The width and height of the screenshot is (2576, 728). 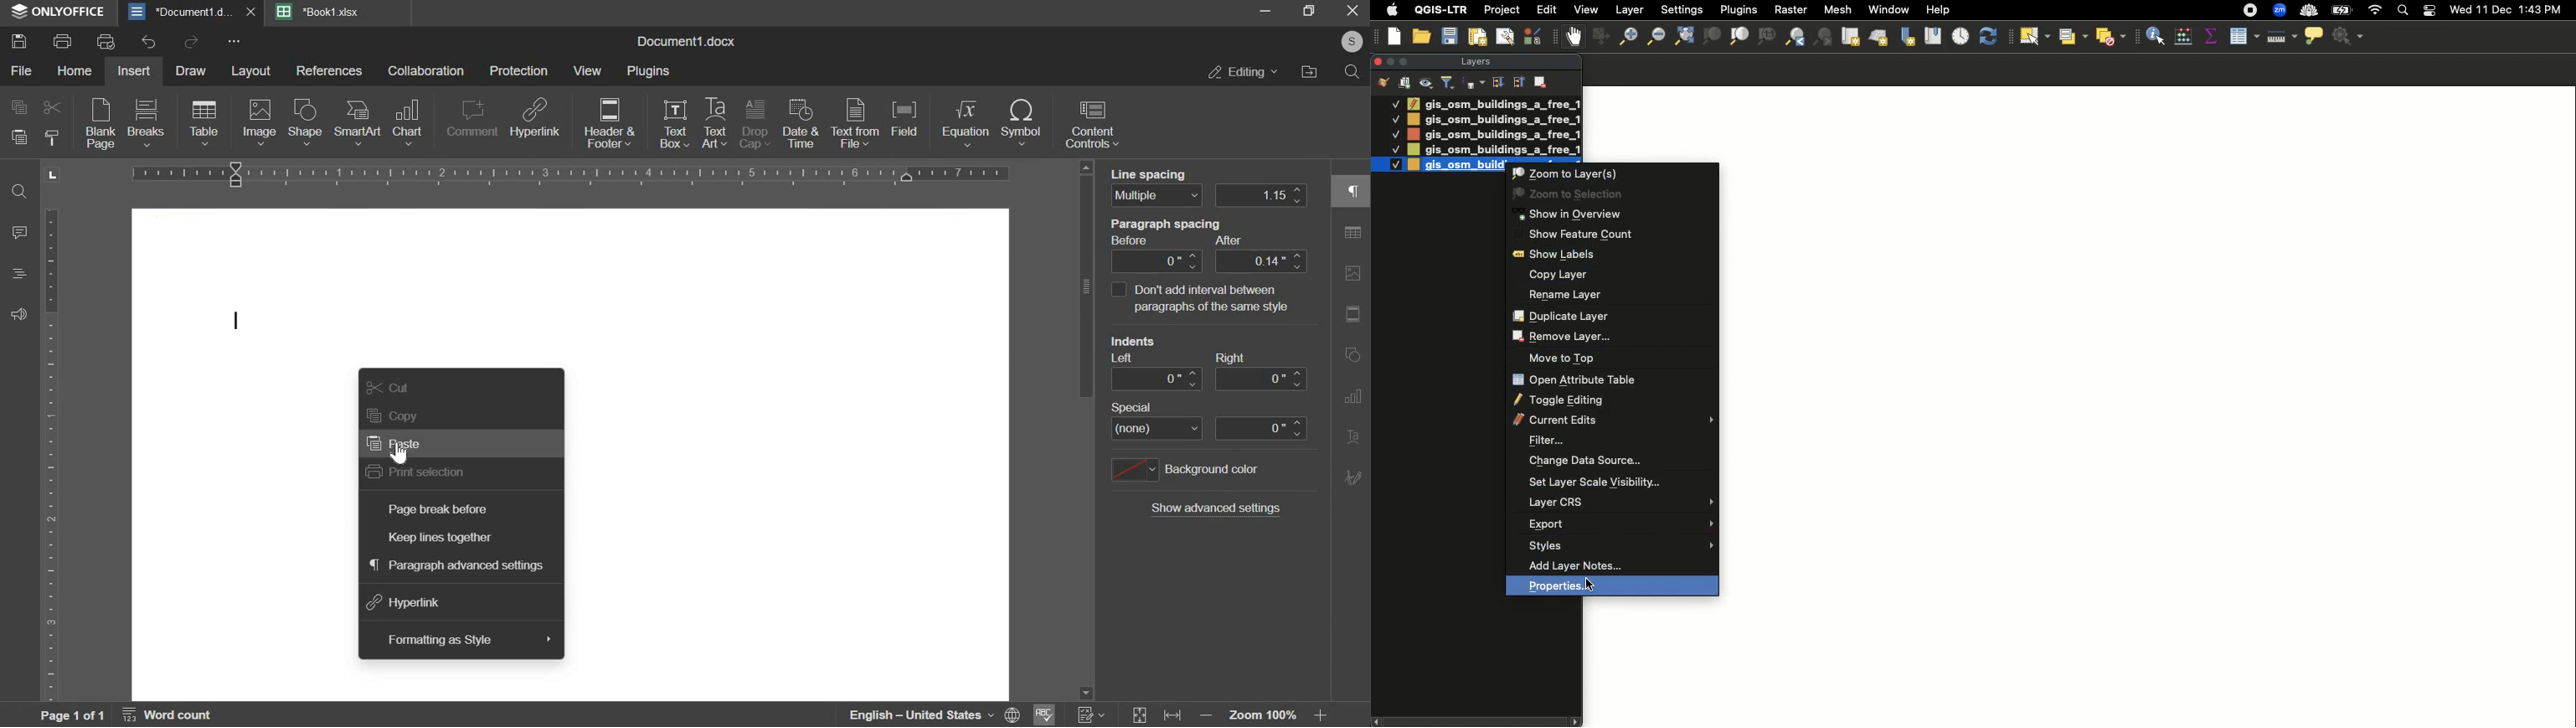 What do you see at coordinates (1394, 118) in the screenshot?
I see `Checked` at bounding box center [1394, 118].